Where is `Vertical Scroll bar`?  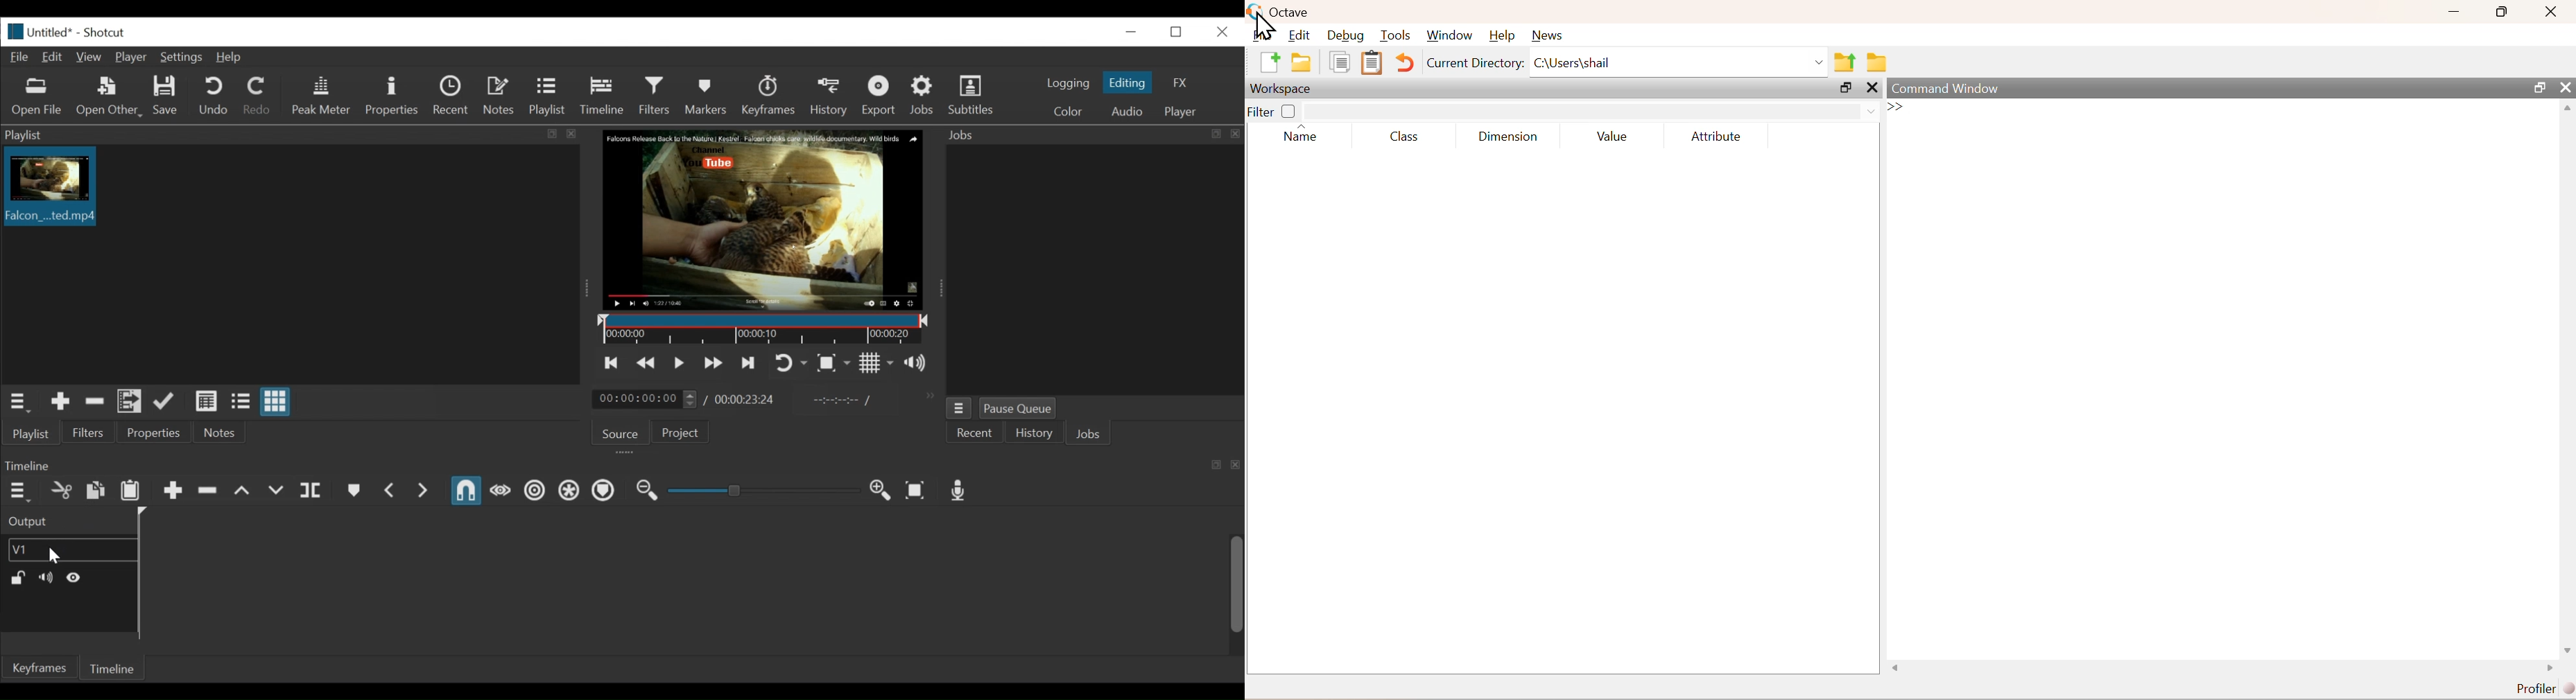
Vertical Scroll bar is located at coordinates (1236, 584).